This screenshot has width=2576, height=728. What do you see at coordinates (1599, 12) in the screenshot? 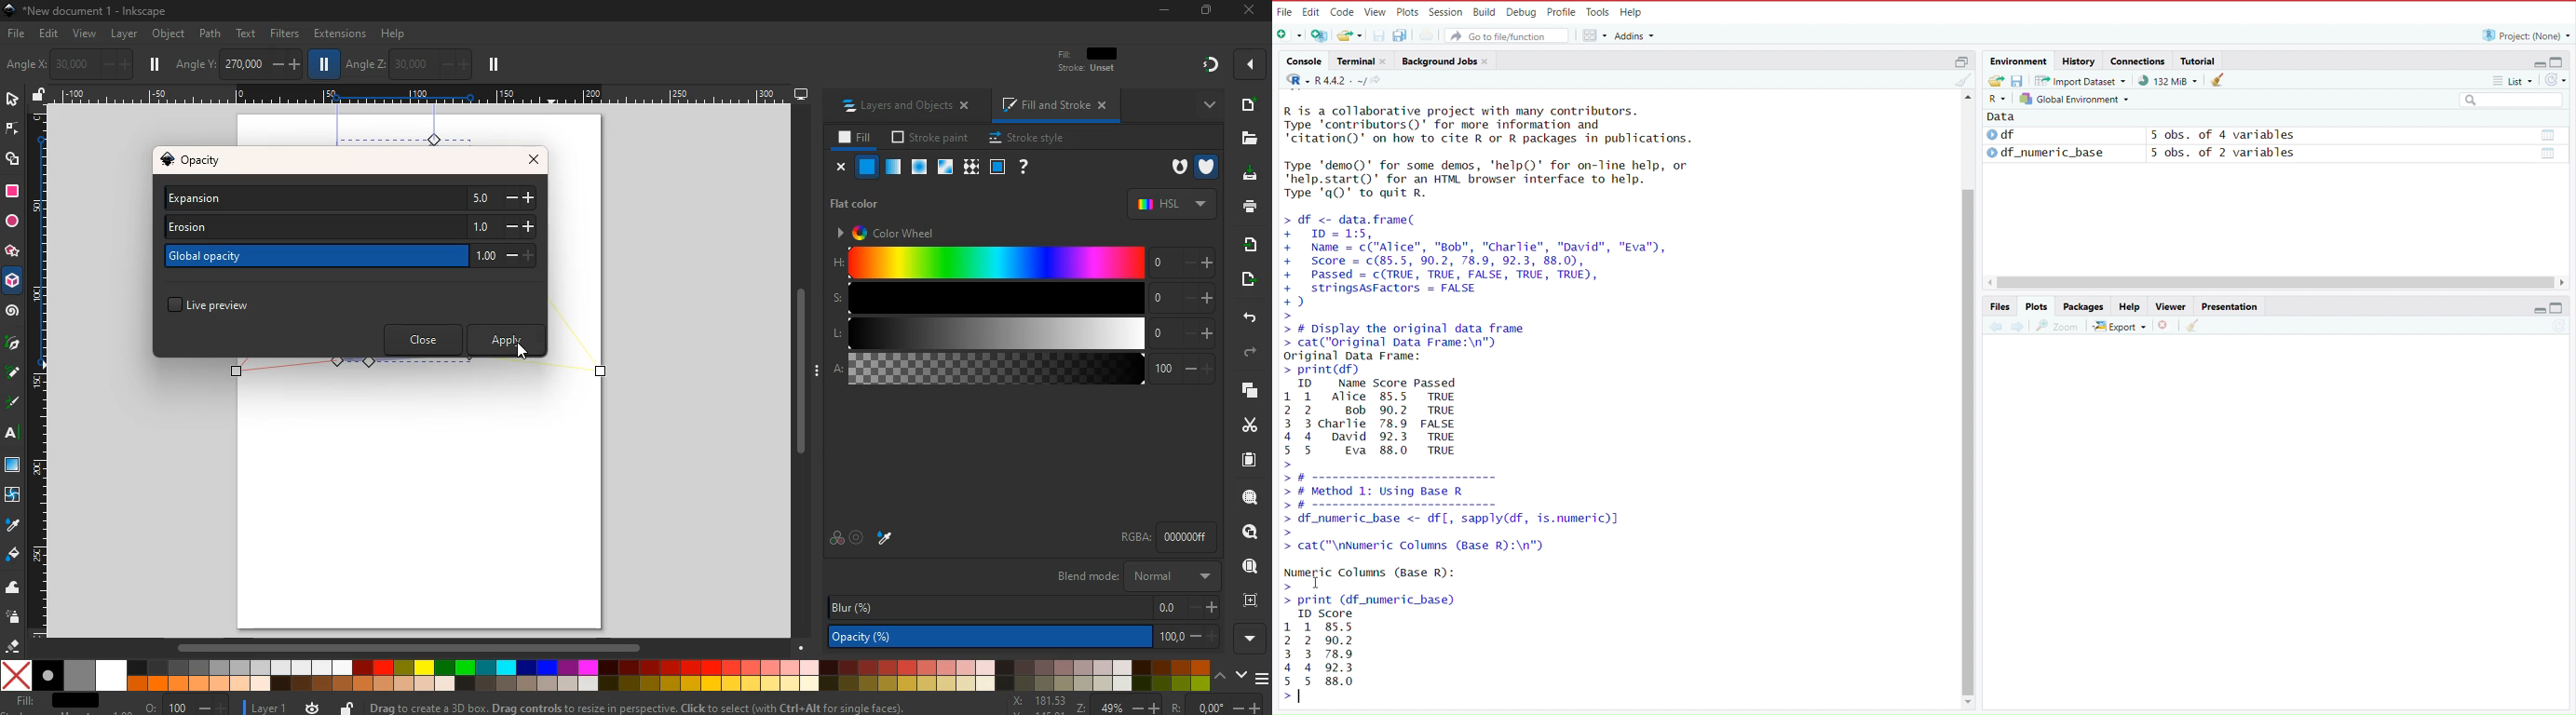
I see `Tools` at bounding box center [1599, 12].